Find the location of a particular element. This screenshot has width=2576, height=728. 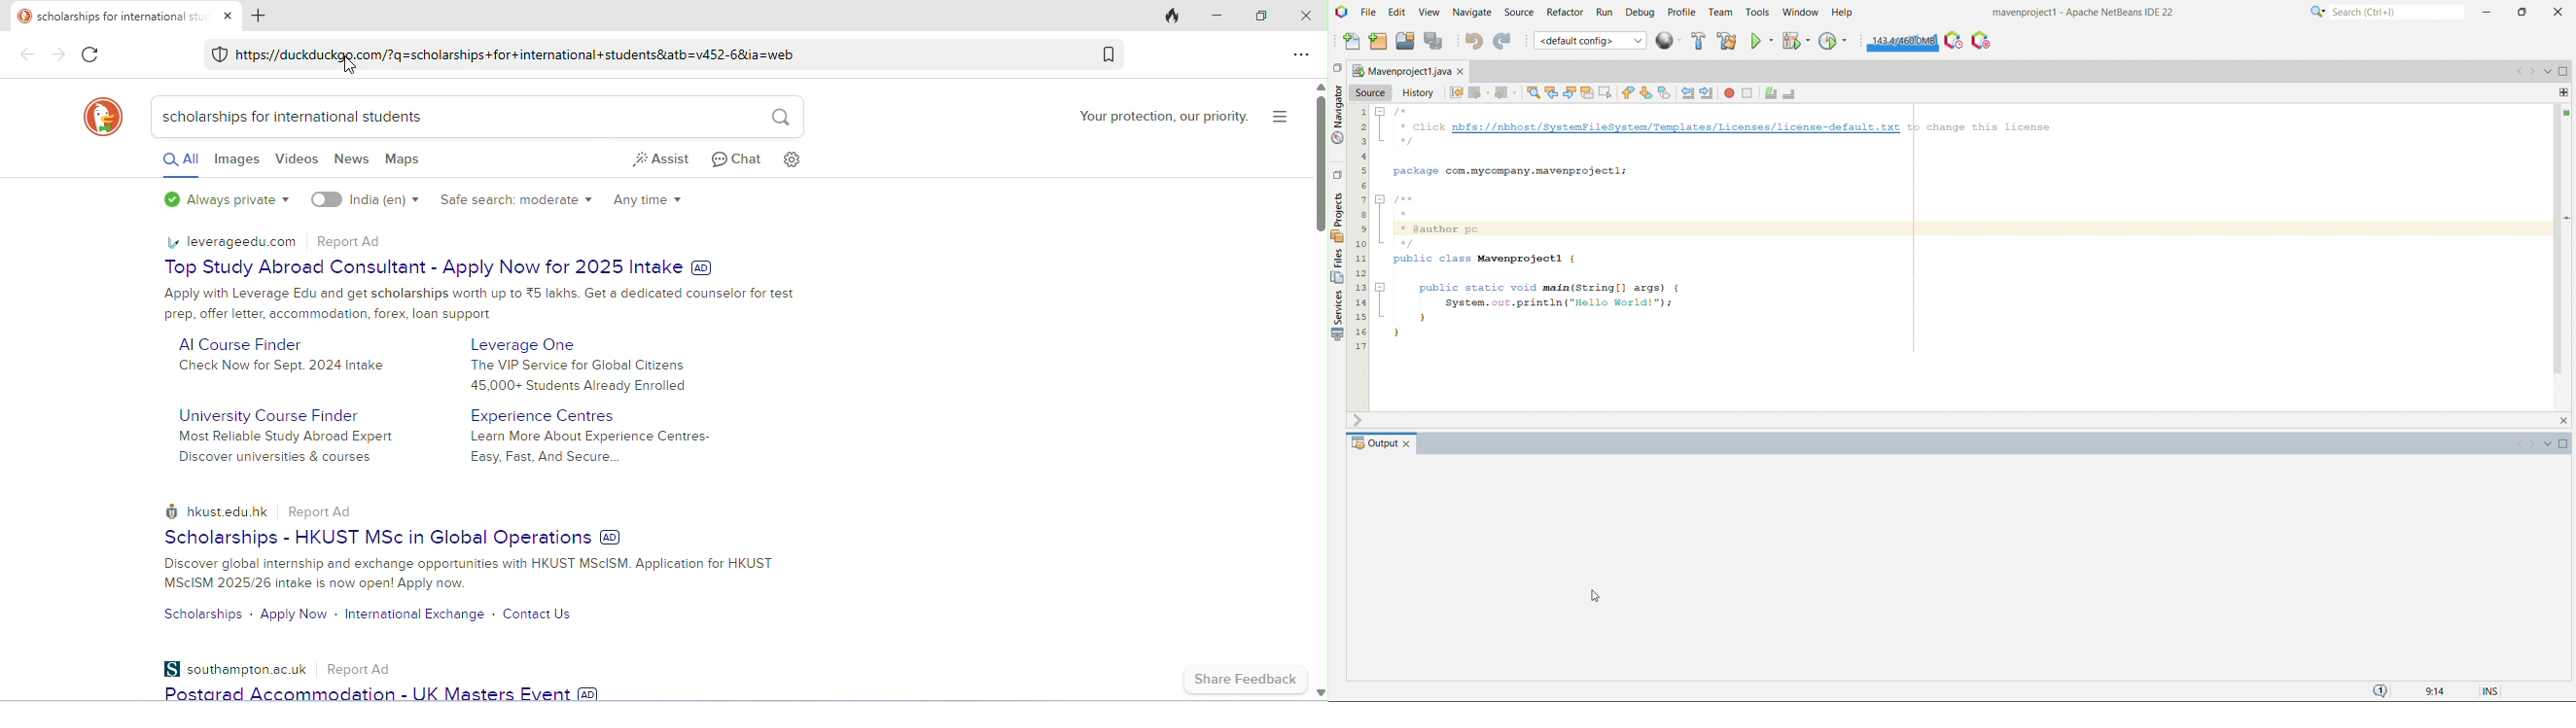

close is located at coordinates (1303, 16).